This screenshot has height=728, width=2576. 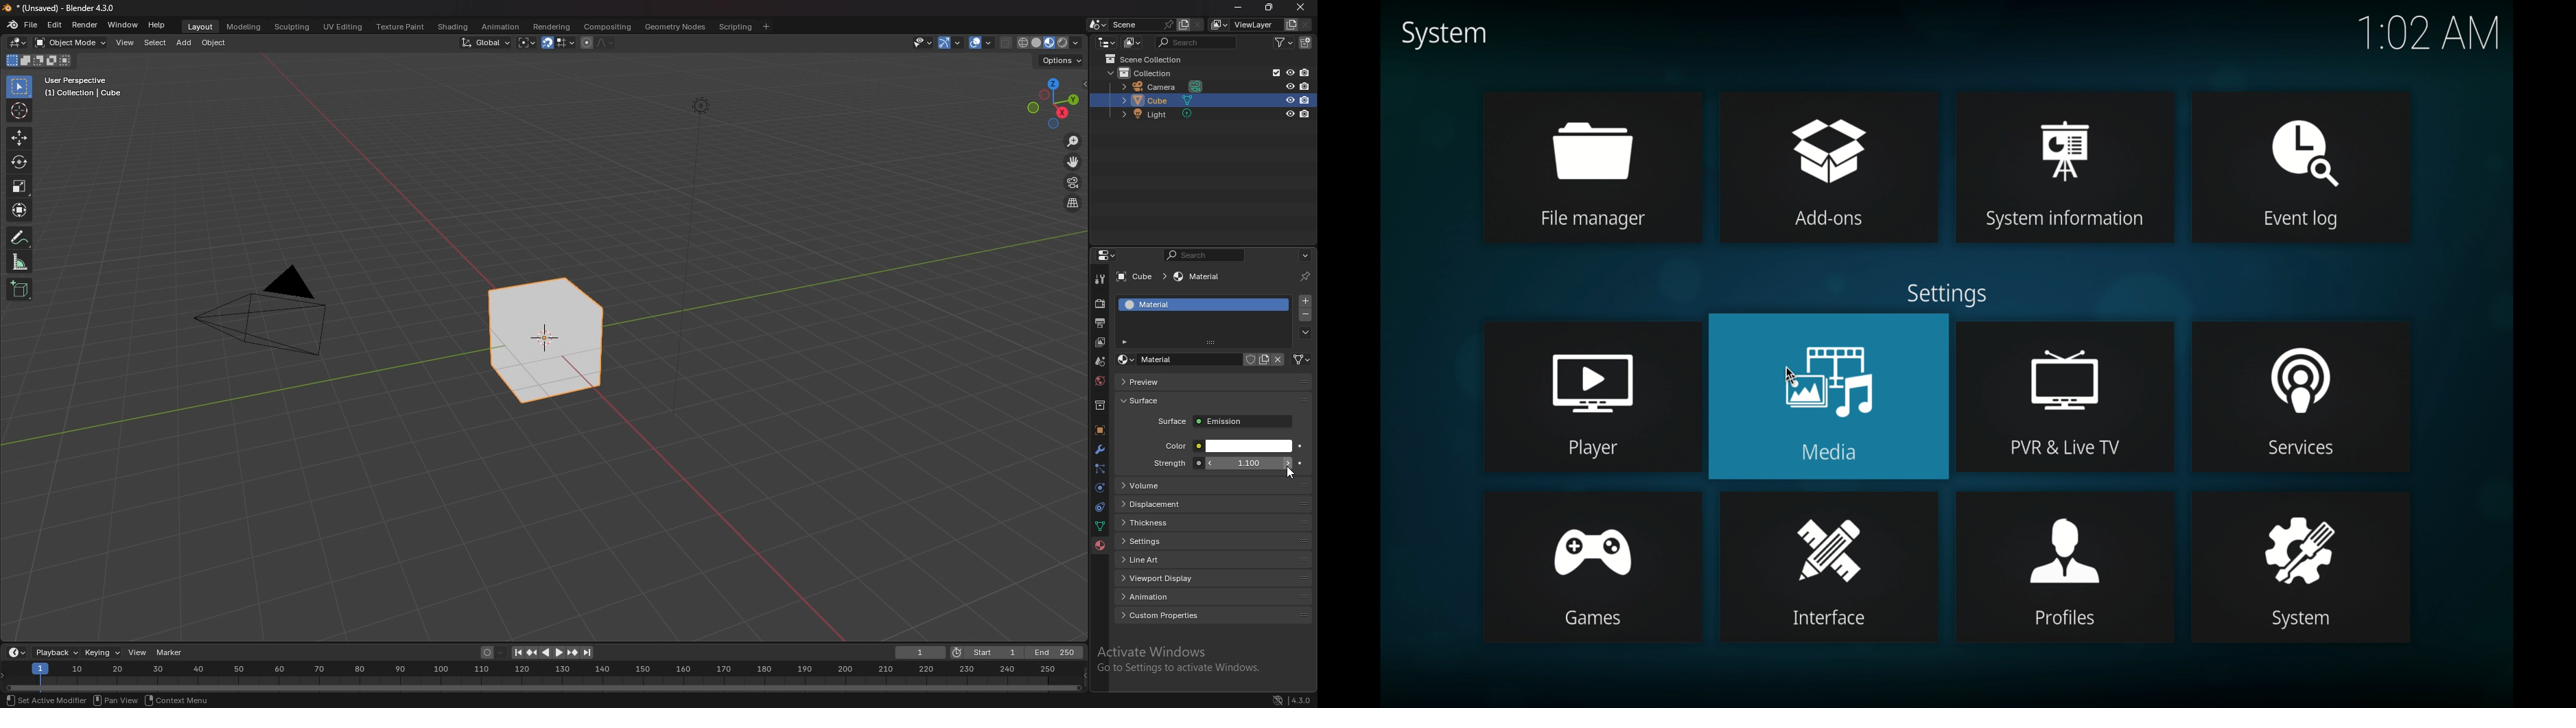 What do you see at coordinates (1215, 597) in the screenshot?
I see `animation` at bounding box center [1215, 597].